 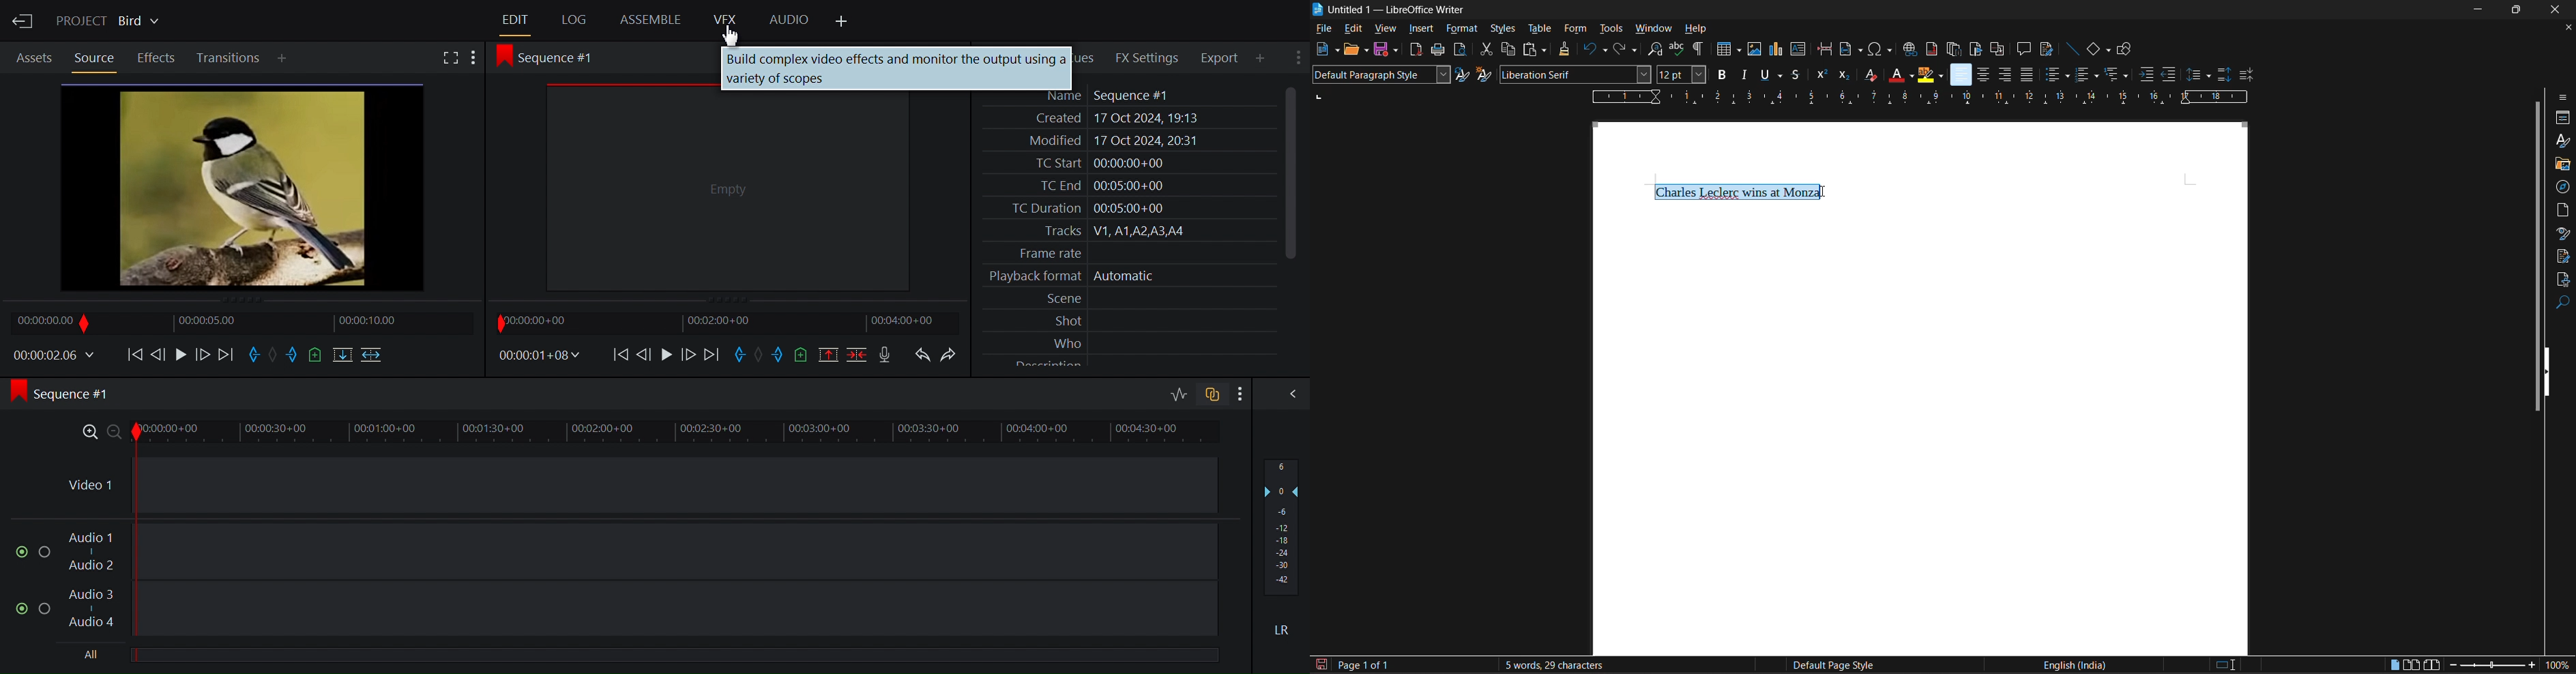 What do you see at coordinates (448, 58) in the screenshot?
I see `Fullscreen` at bounding box center [448, 58].